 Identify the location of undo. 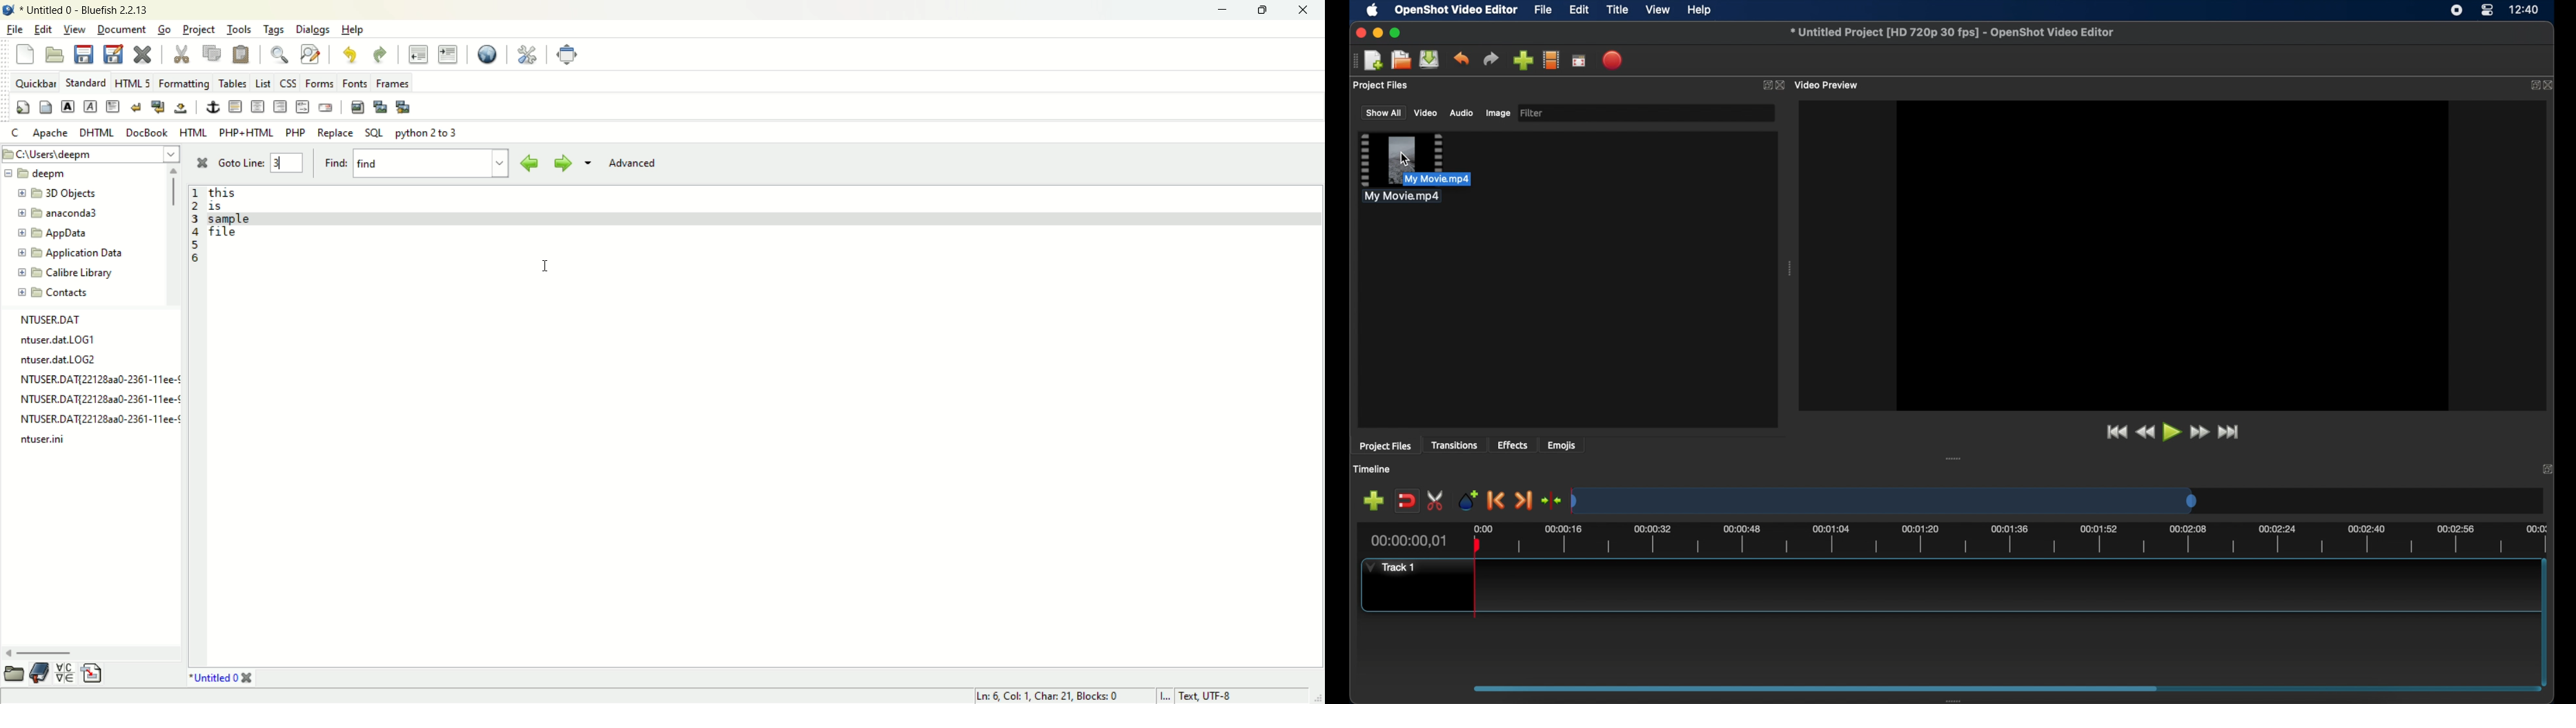
(1461, 58).